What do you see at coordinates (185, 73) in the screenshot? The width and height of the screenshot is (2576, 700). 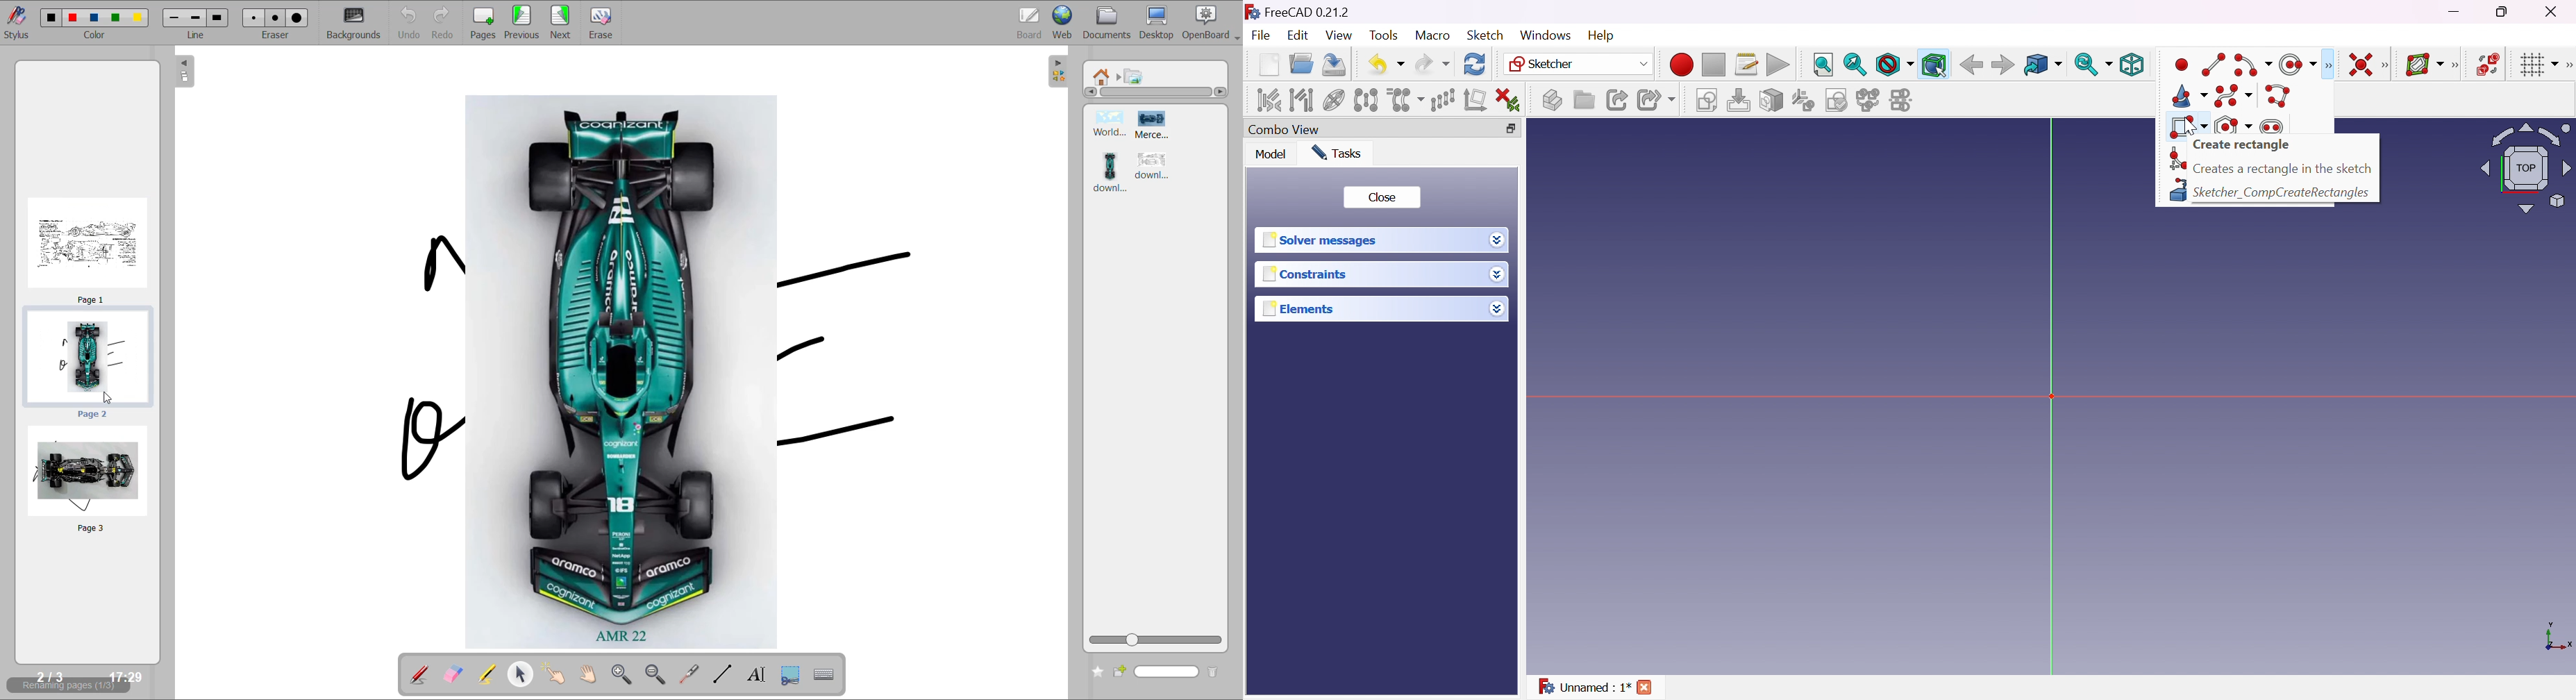 I see `collapse page preview pane` at bounding box center [185, 73].